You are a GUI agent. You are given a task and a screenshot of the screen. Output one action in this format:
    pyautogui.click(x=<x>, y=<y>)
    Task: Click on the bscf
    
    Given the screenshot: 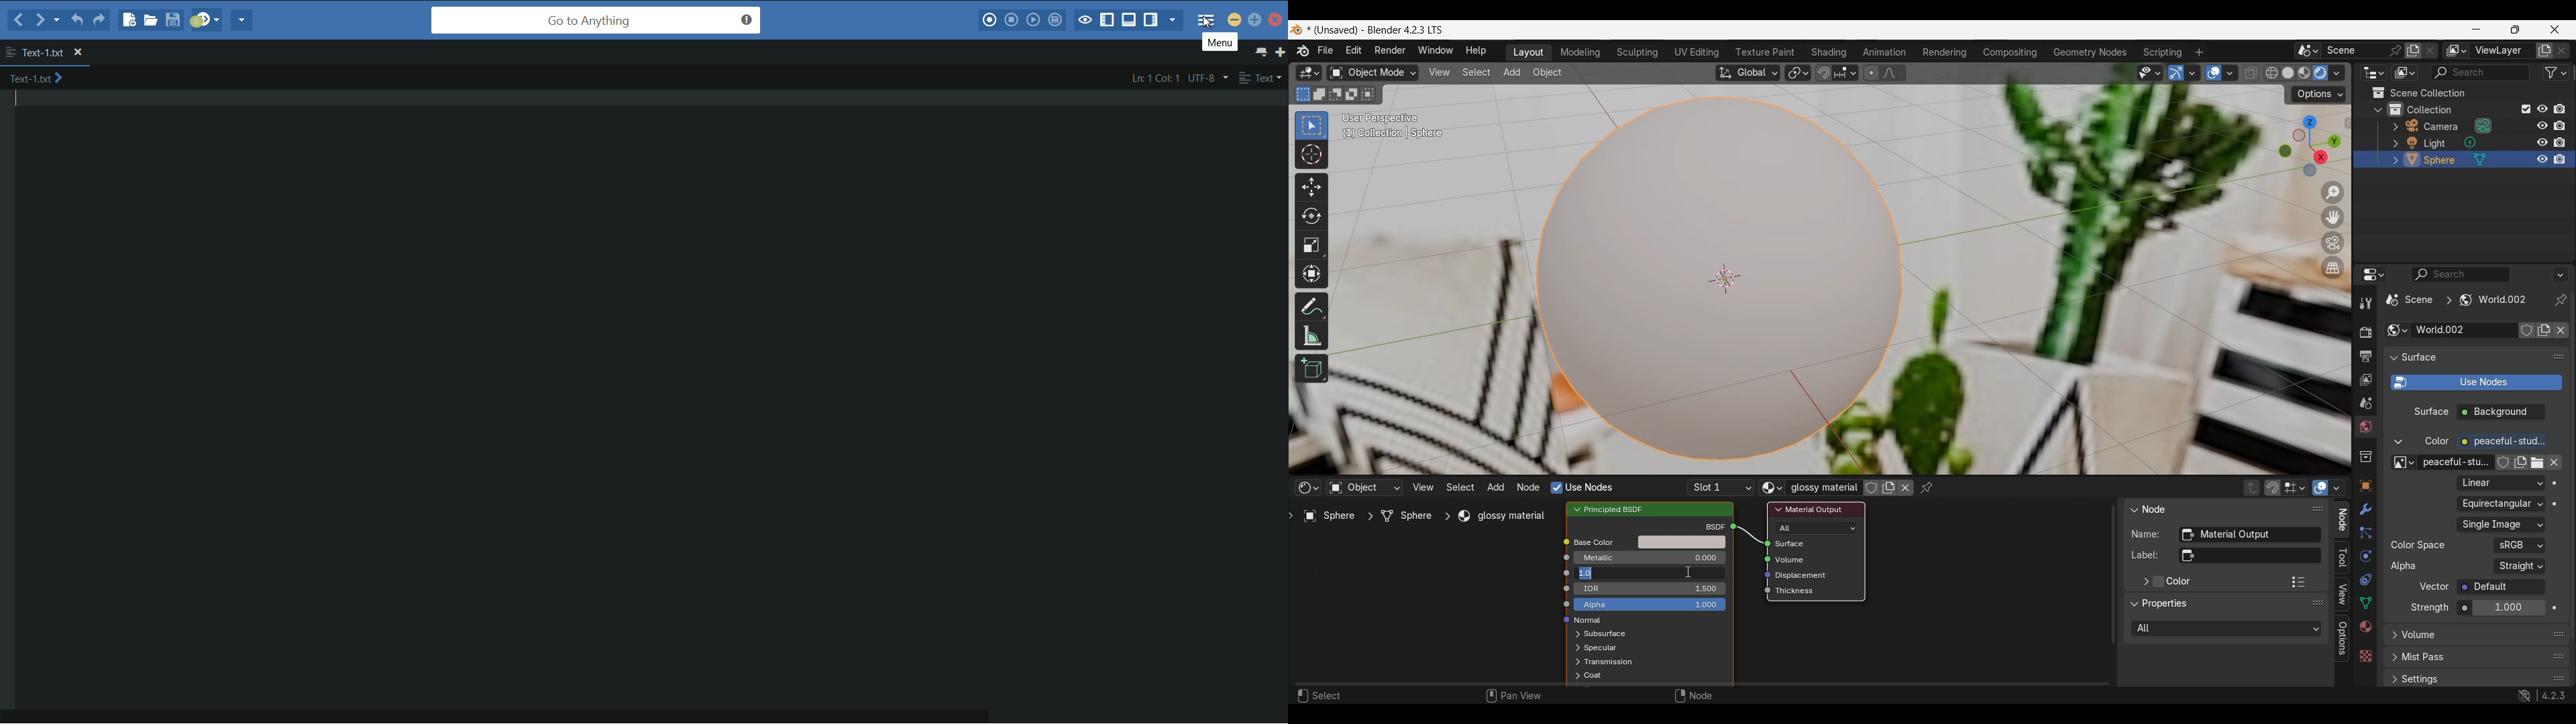 What is the action you would take?
    pyautogui.click(x=1713, y=526)
    